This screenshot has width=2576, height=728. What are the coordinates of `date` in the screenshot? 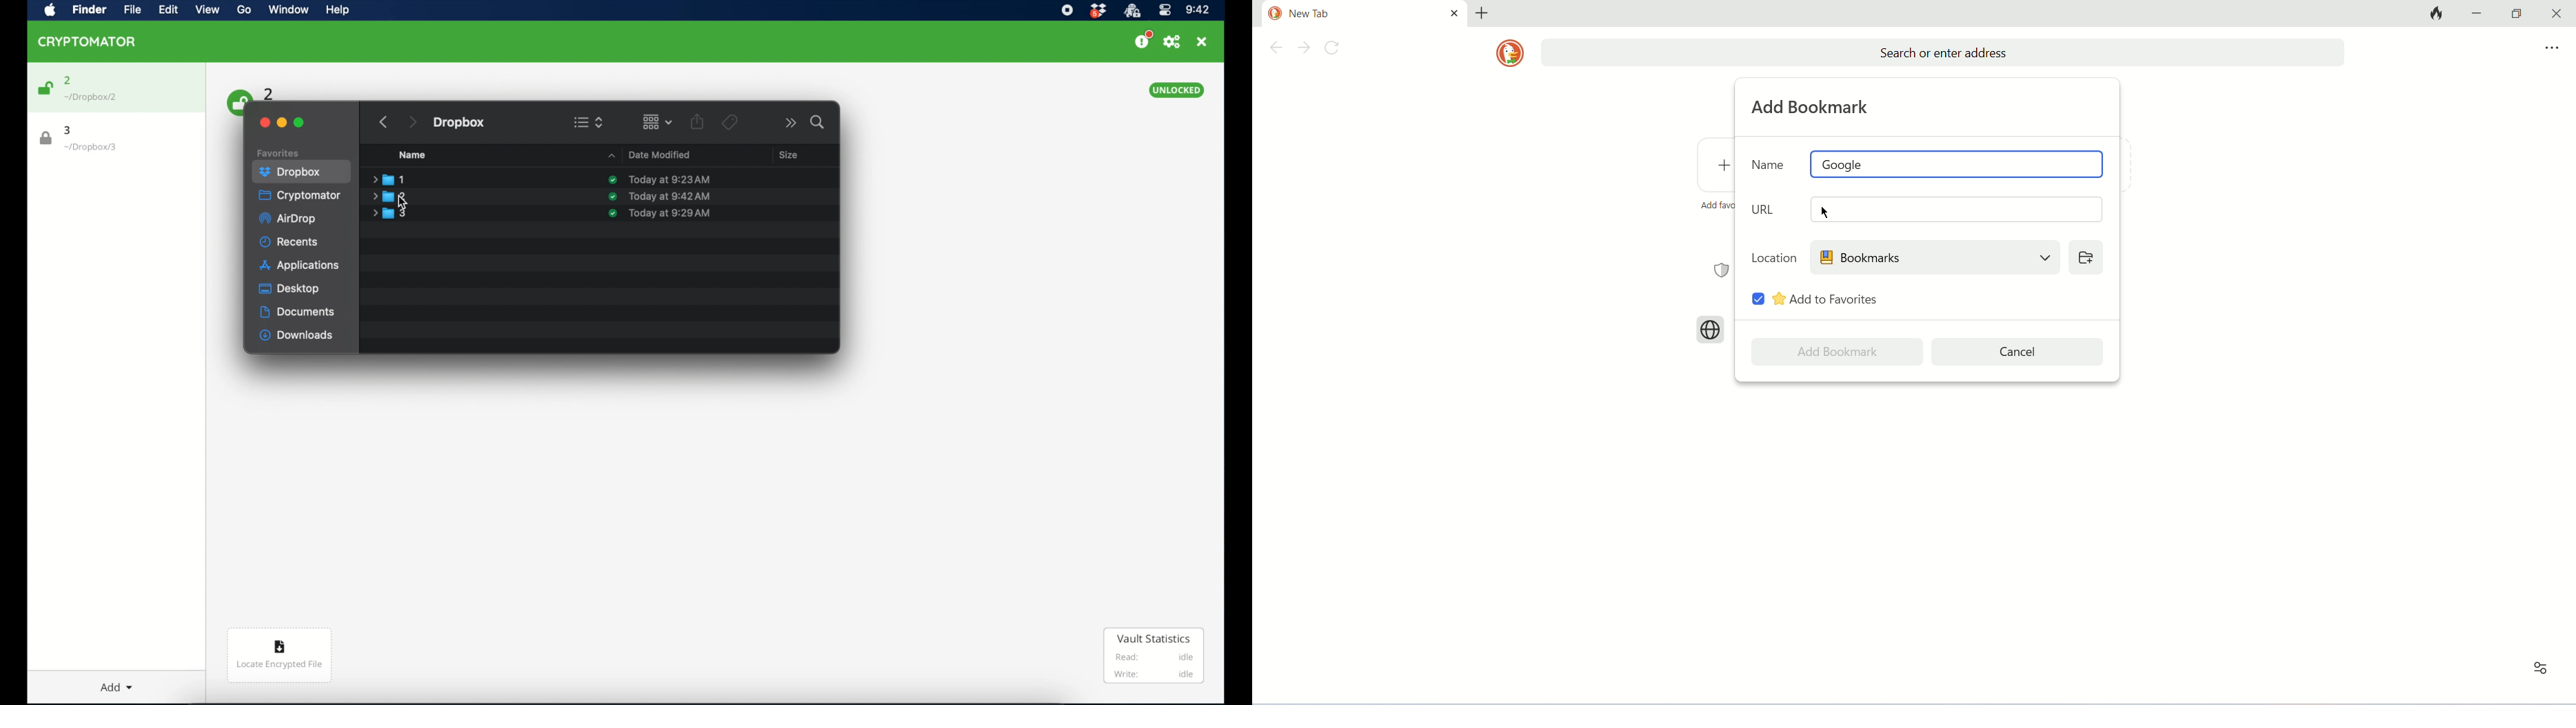 It's located at (670, 180).